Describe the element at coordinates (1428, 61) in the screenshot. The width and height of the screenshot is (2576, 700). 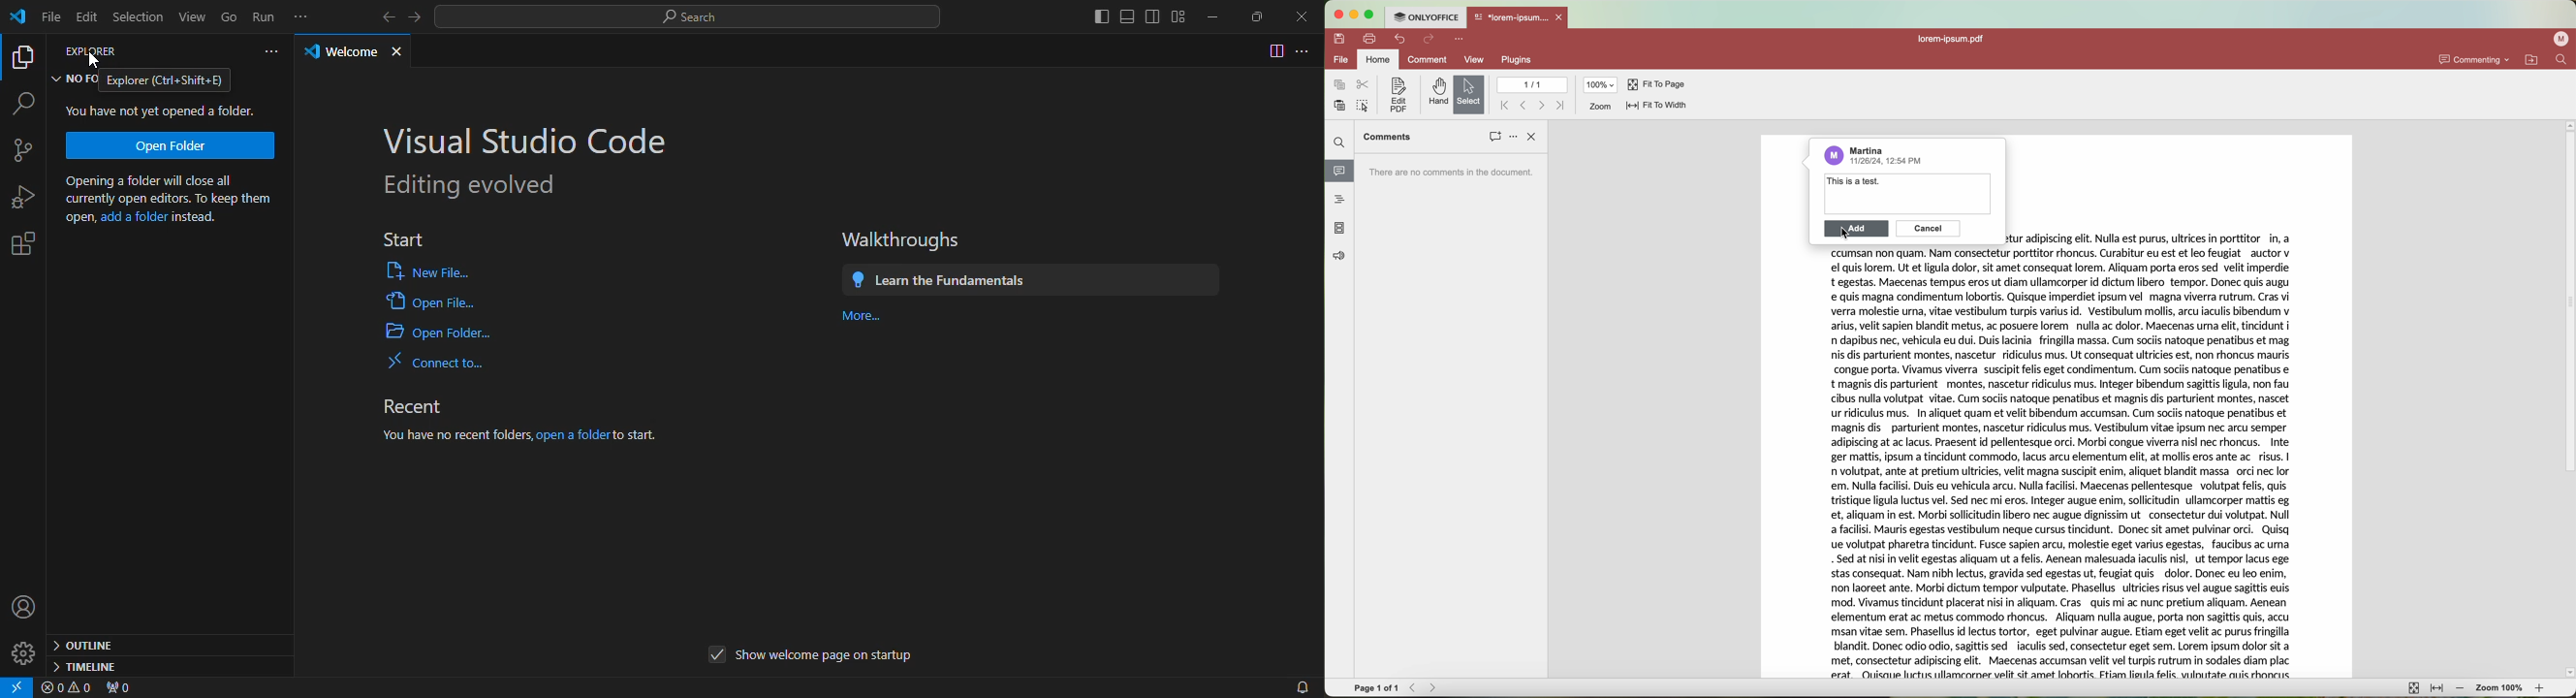
I see `comment` at that location.